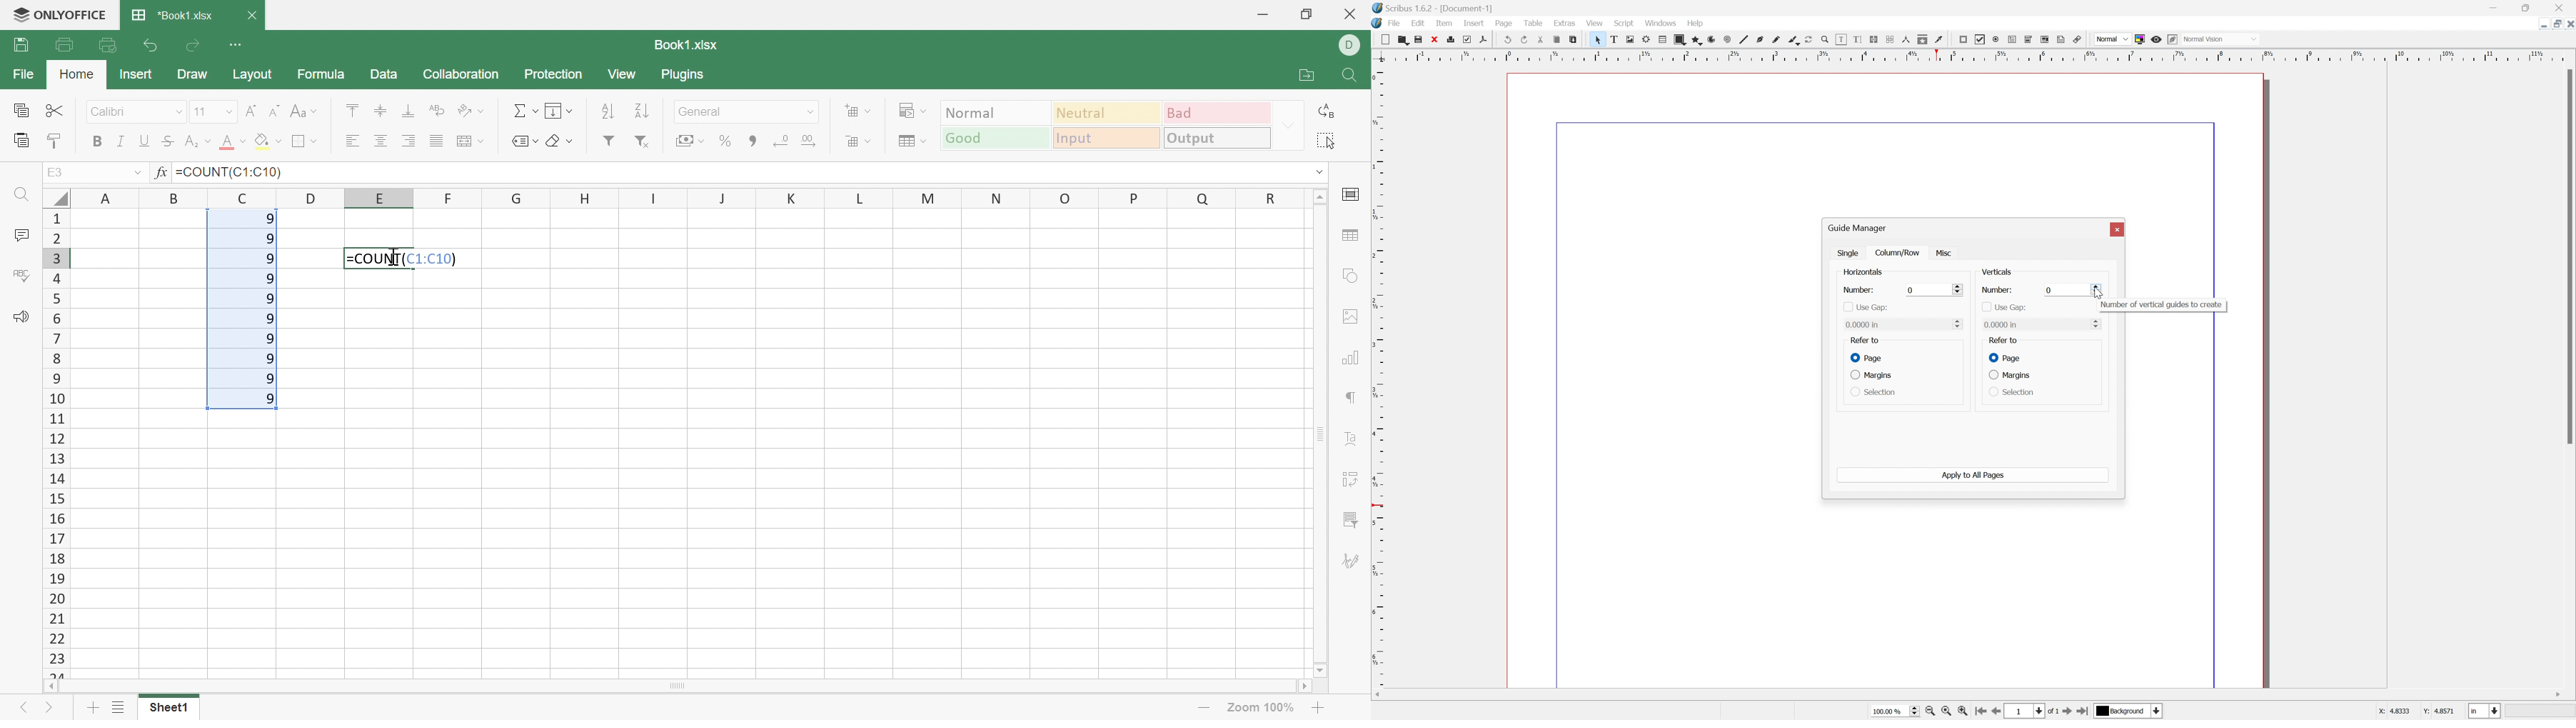 The width and height of the screenshot is (2576, 728). Describe the element at coordinates (1865, 340) in the screenshot. I see `refer to` at that location.